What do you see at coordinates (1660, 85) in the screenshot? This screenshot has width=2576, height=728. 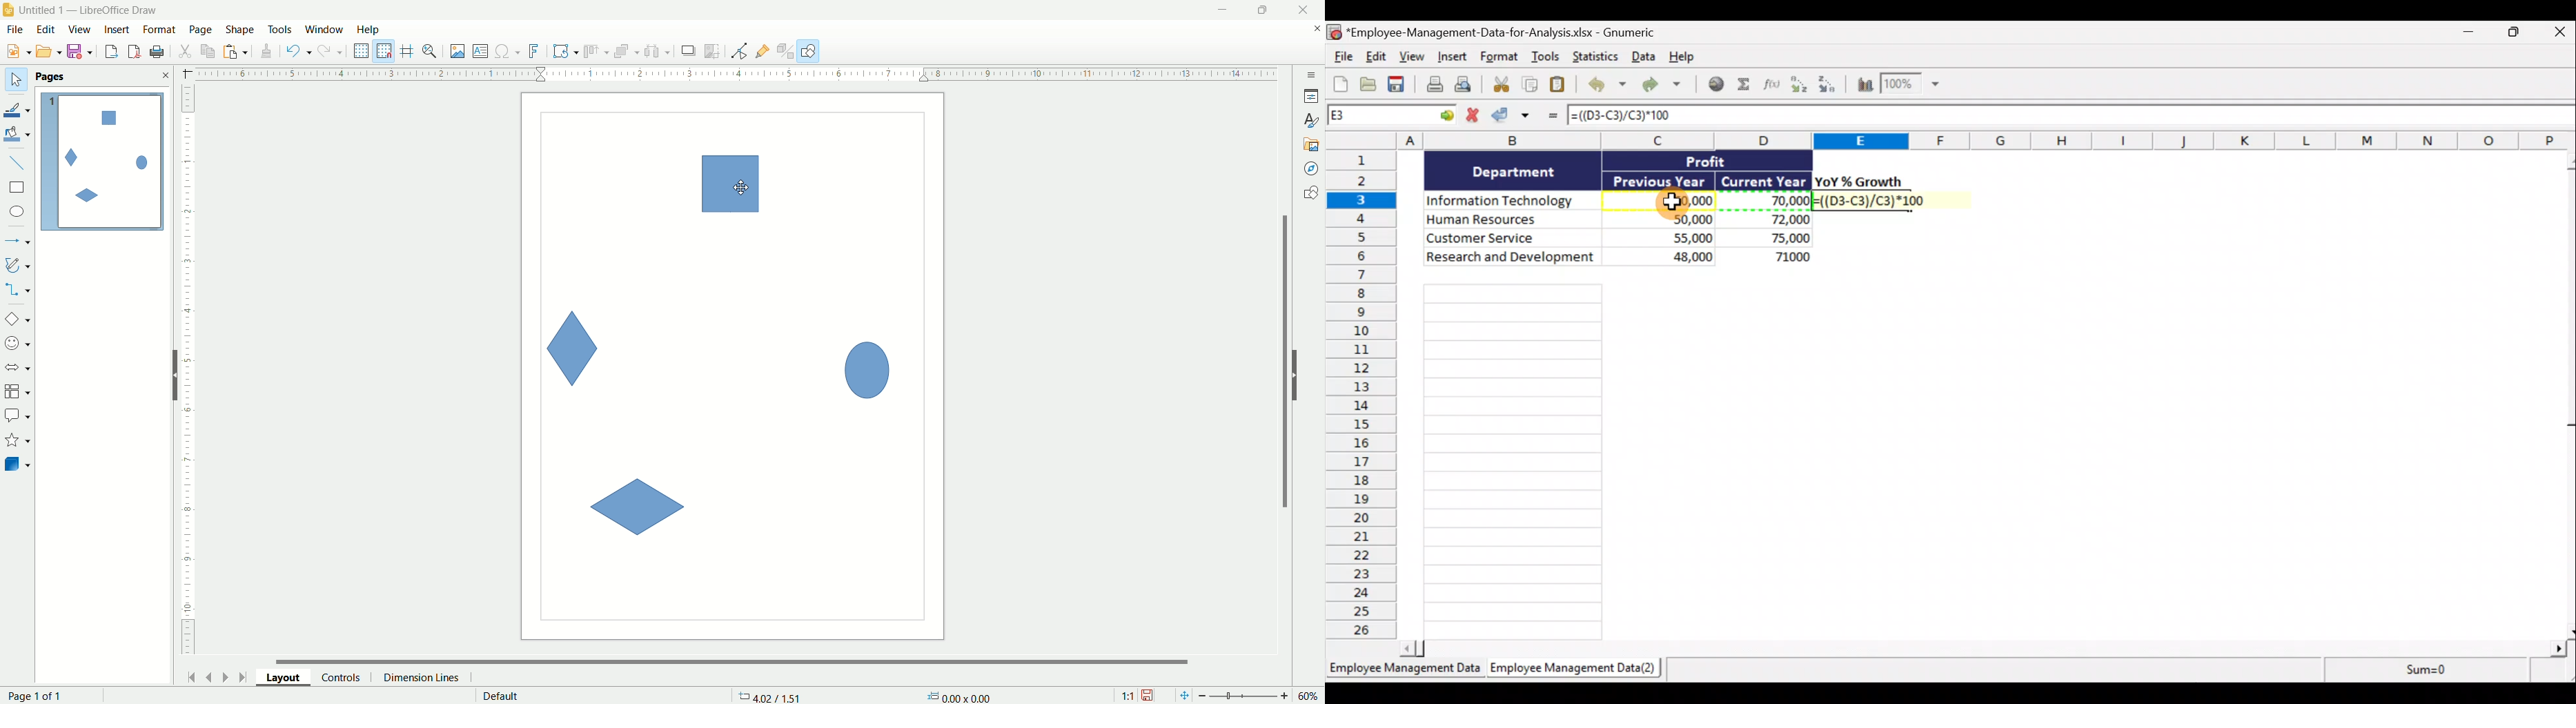 I see `Redo undone action` at bounding box center [1660, 85].